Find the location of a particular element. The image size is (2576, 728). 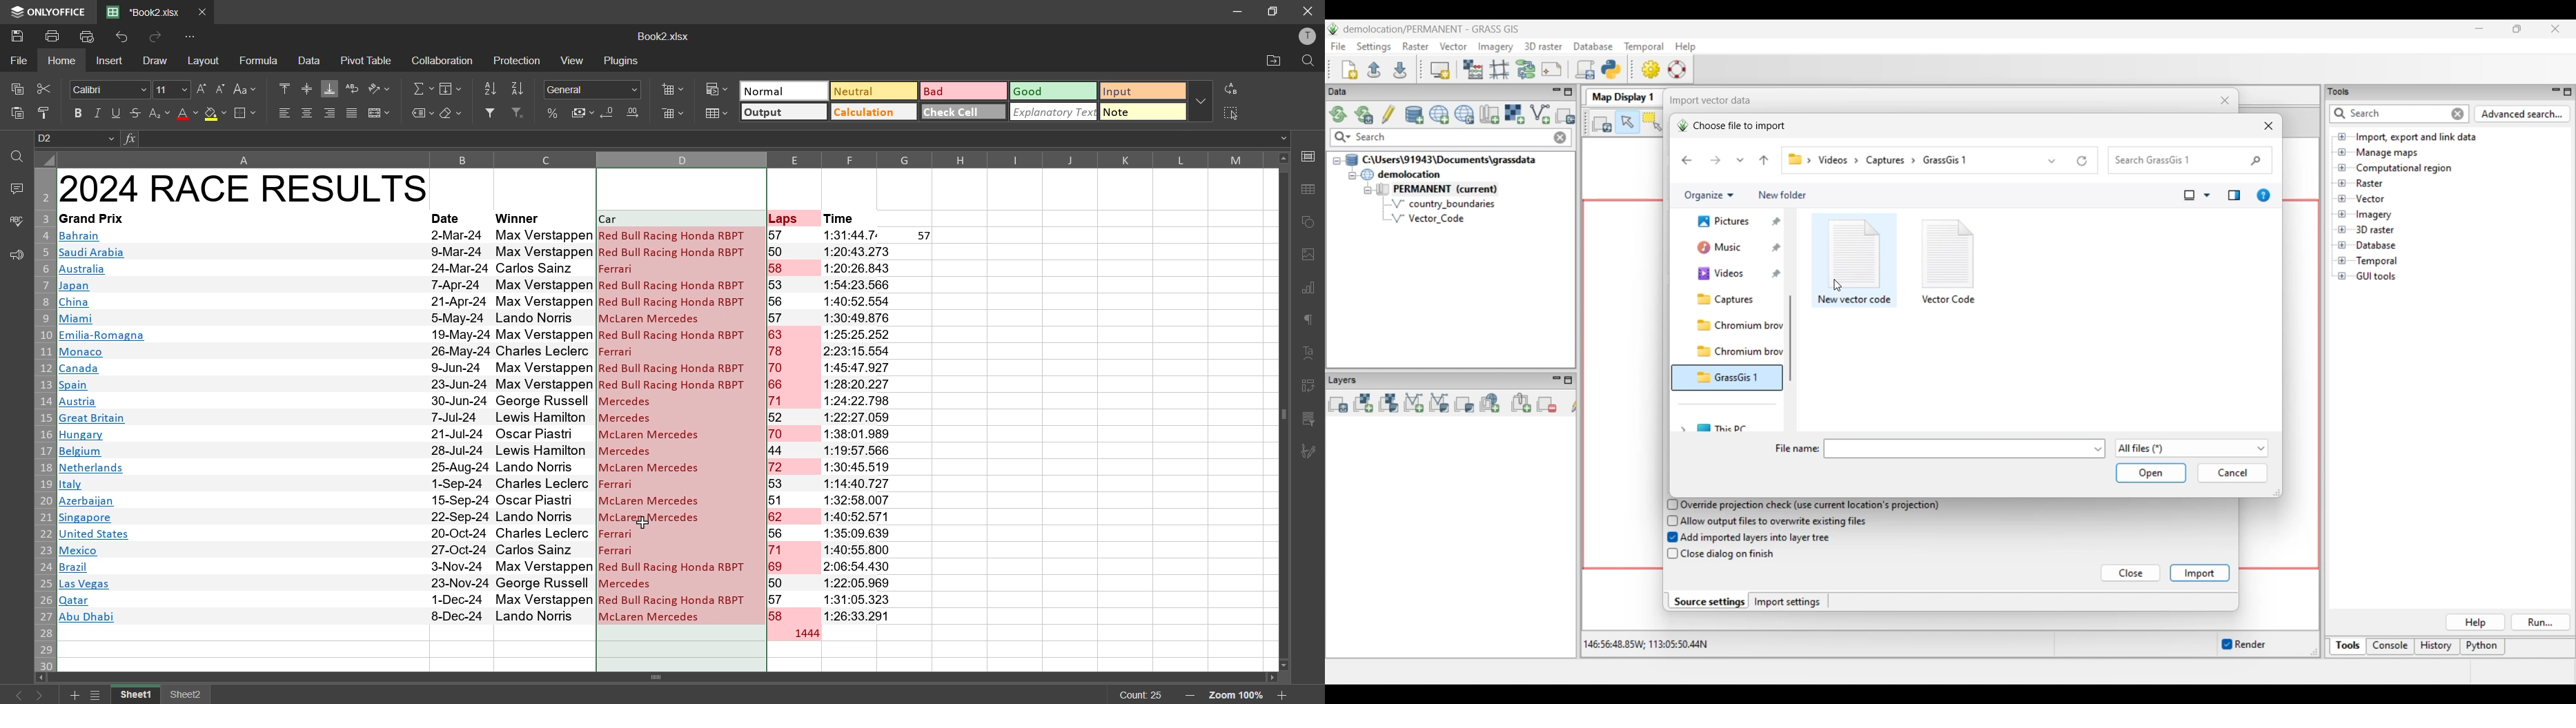

named ranges is located at coordinates (422, 114).